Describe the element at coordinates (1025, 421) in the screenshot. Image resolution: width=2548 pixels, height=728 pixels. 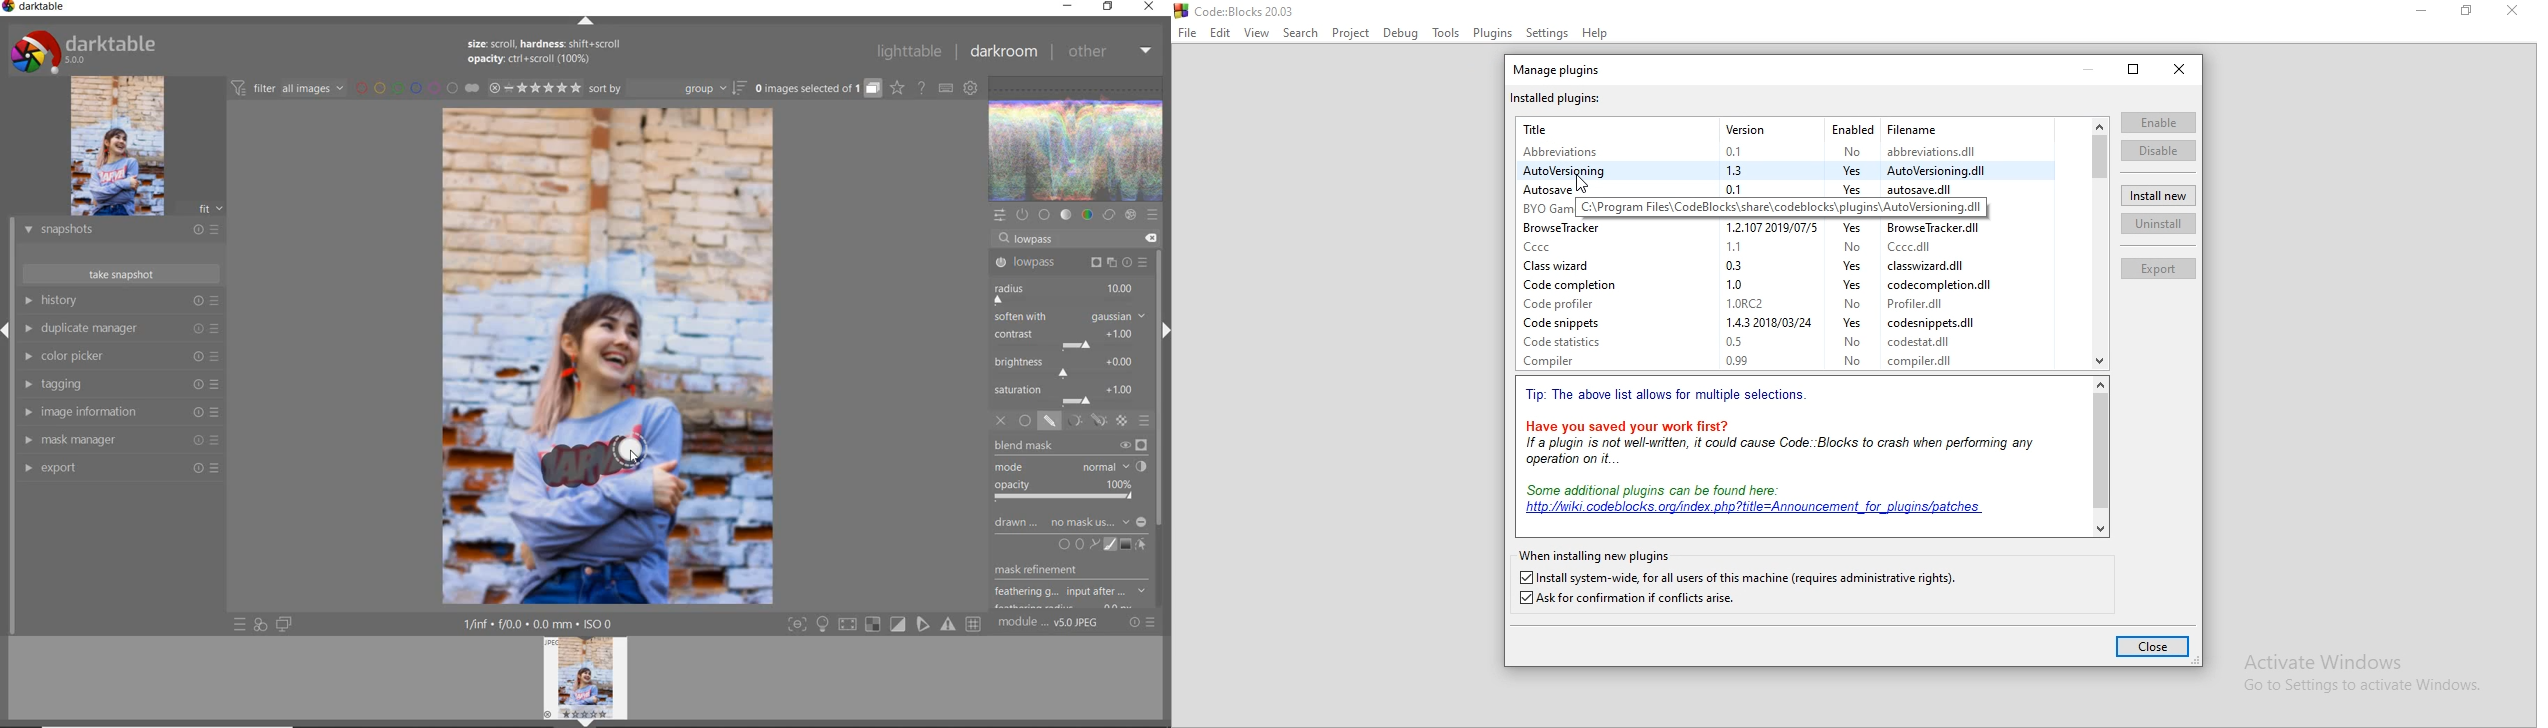
I see `uniformly` at that location.